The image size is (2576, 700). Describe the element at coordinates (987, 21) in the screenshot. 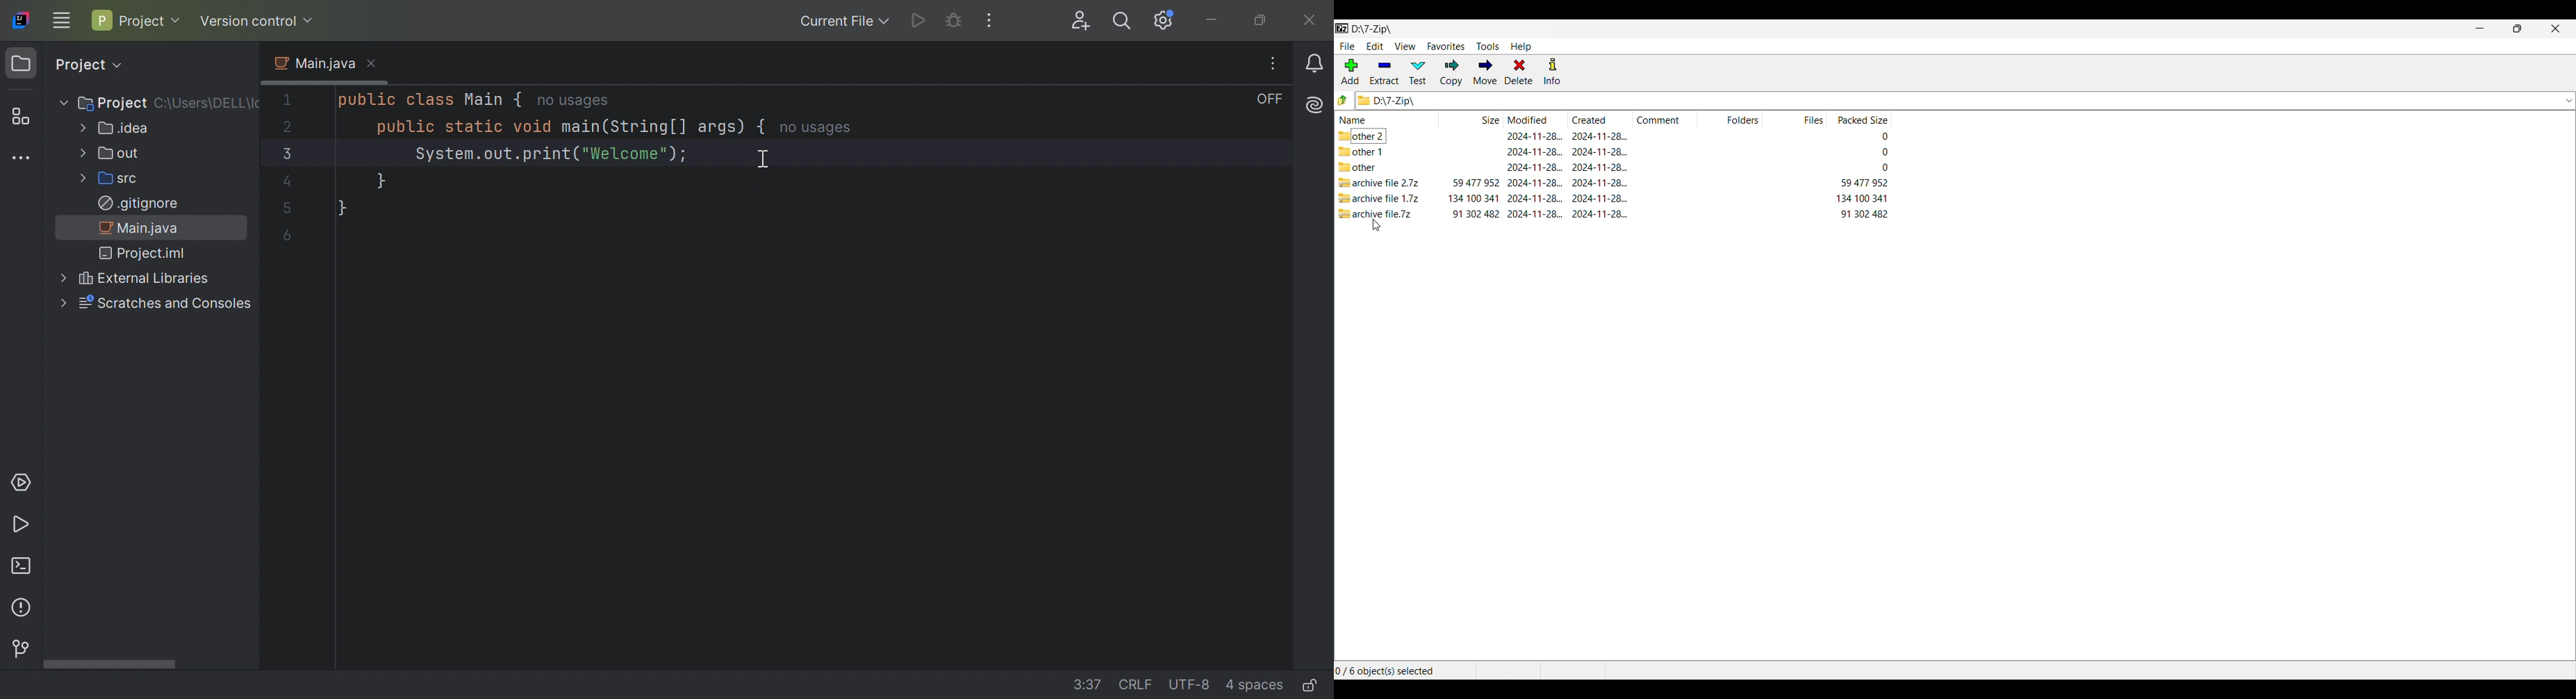

I see `More actions` at that location.